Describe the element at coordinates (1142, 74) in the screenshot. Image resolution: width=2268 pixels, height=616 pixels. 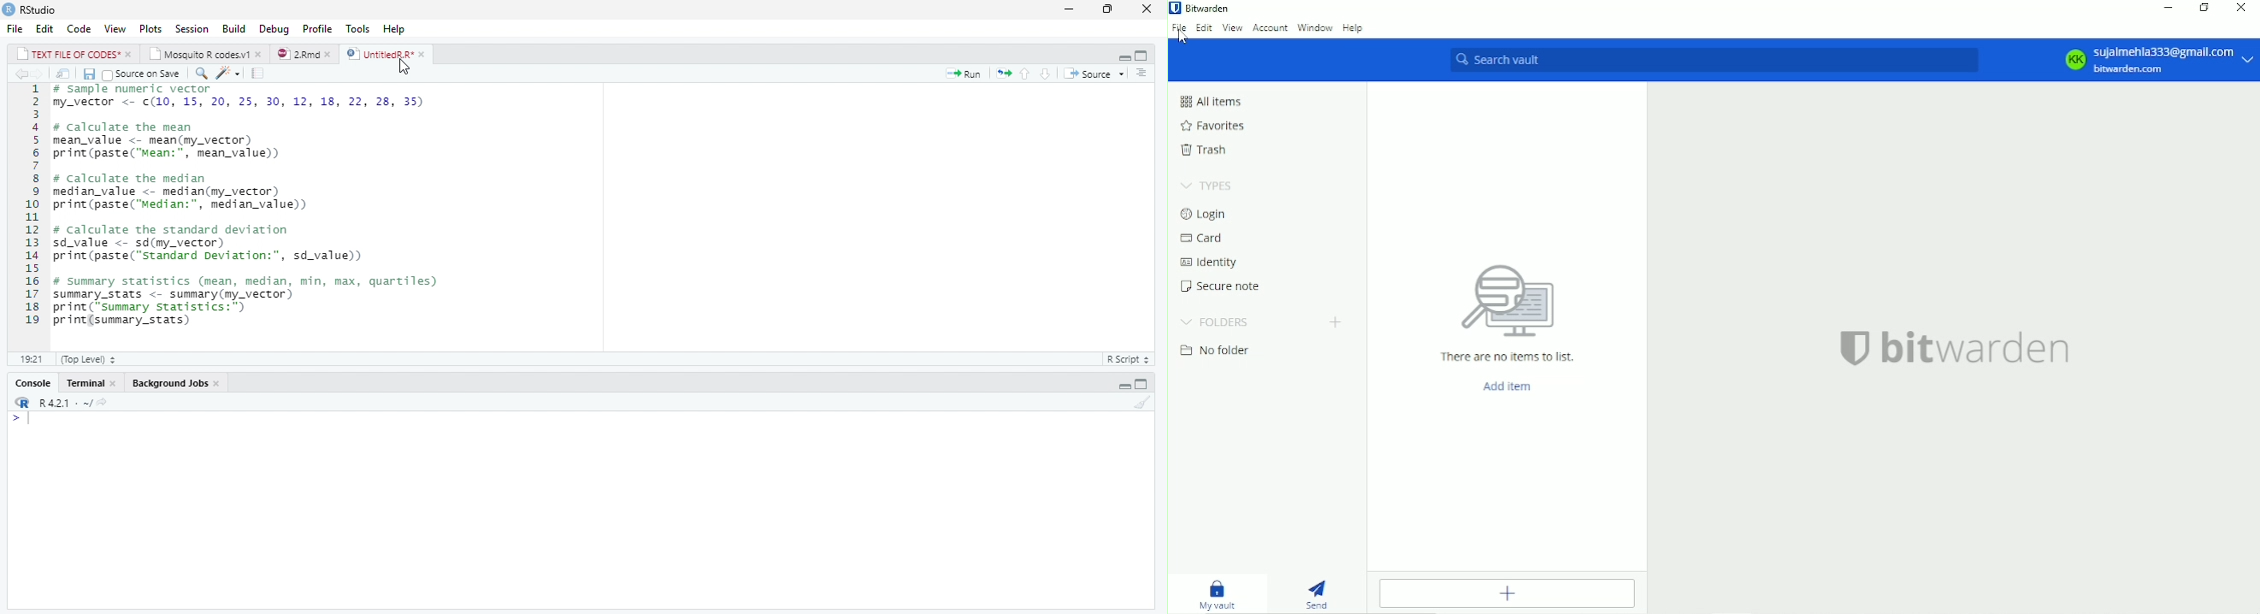
I see `show document outline` at that location.